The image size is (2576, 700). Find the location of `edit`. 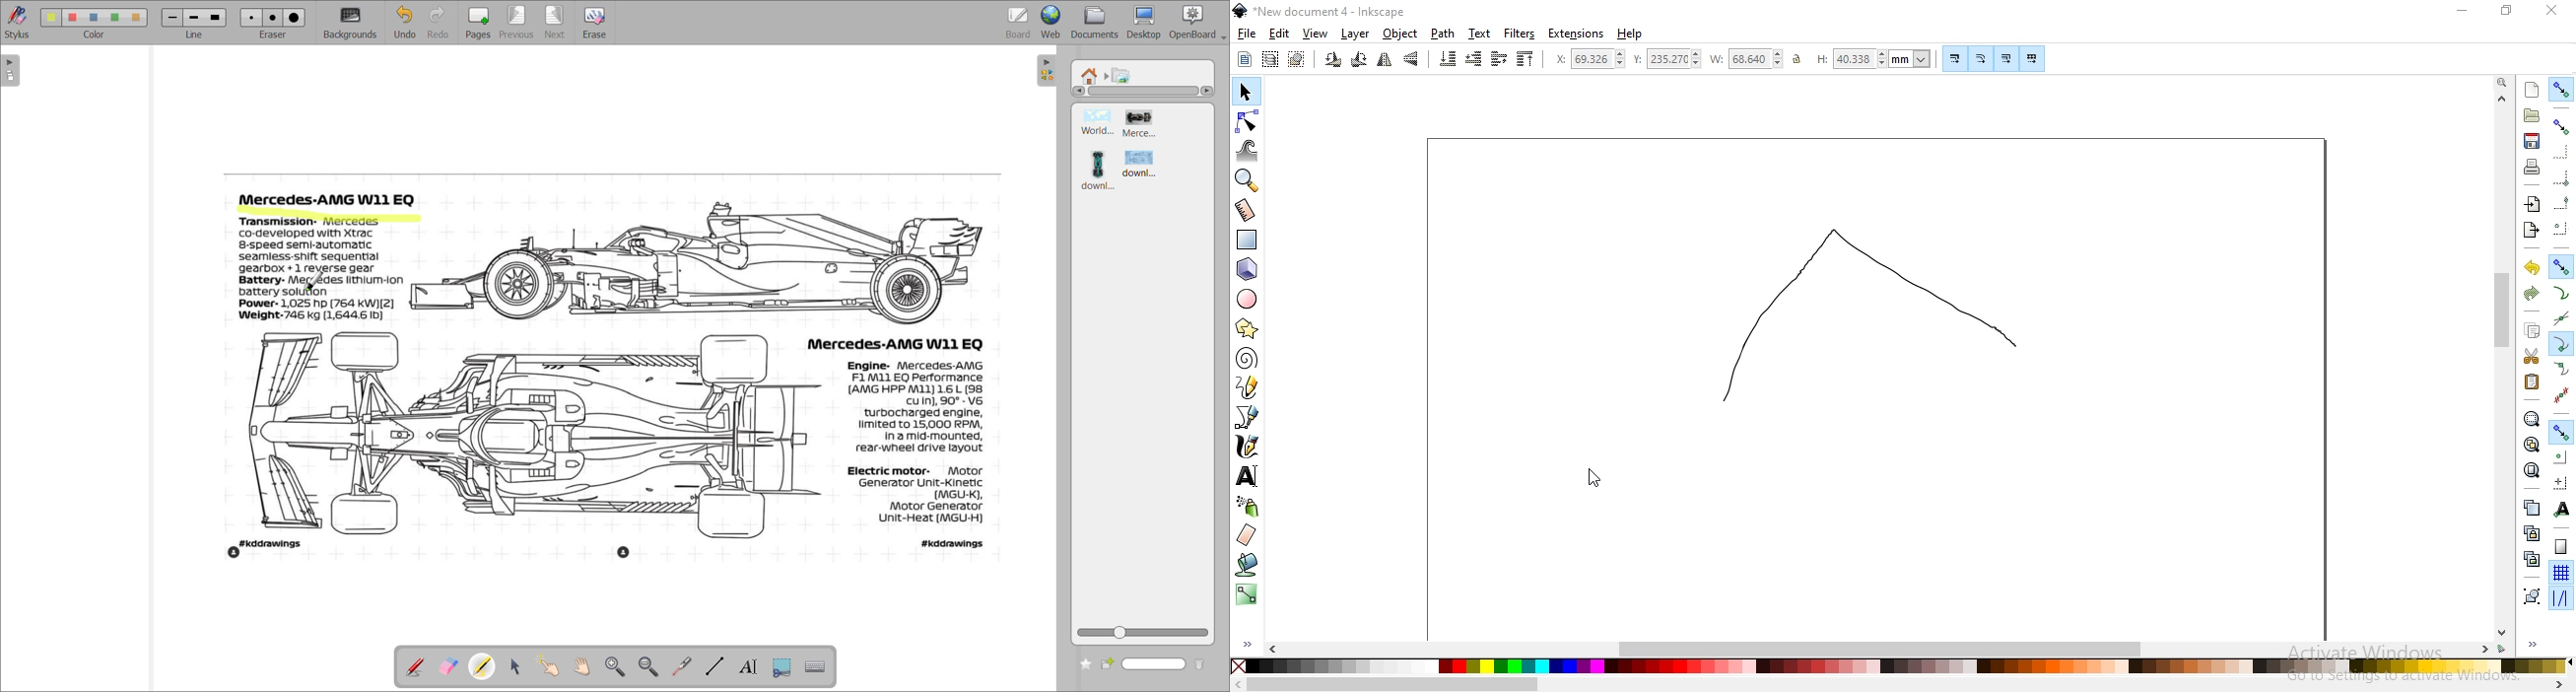

edit is located at coordinates (1279, 35).